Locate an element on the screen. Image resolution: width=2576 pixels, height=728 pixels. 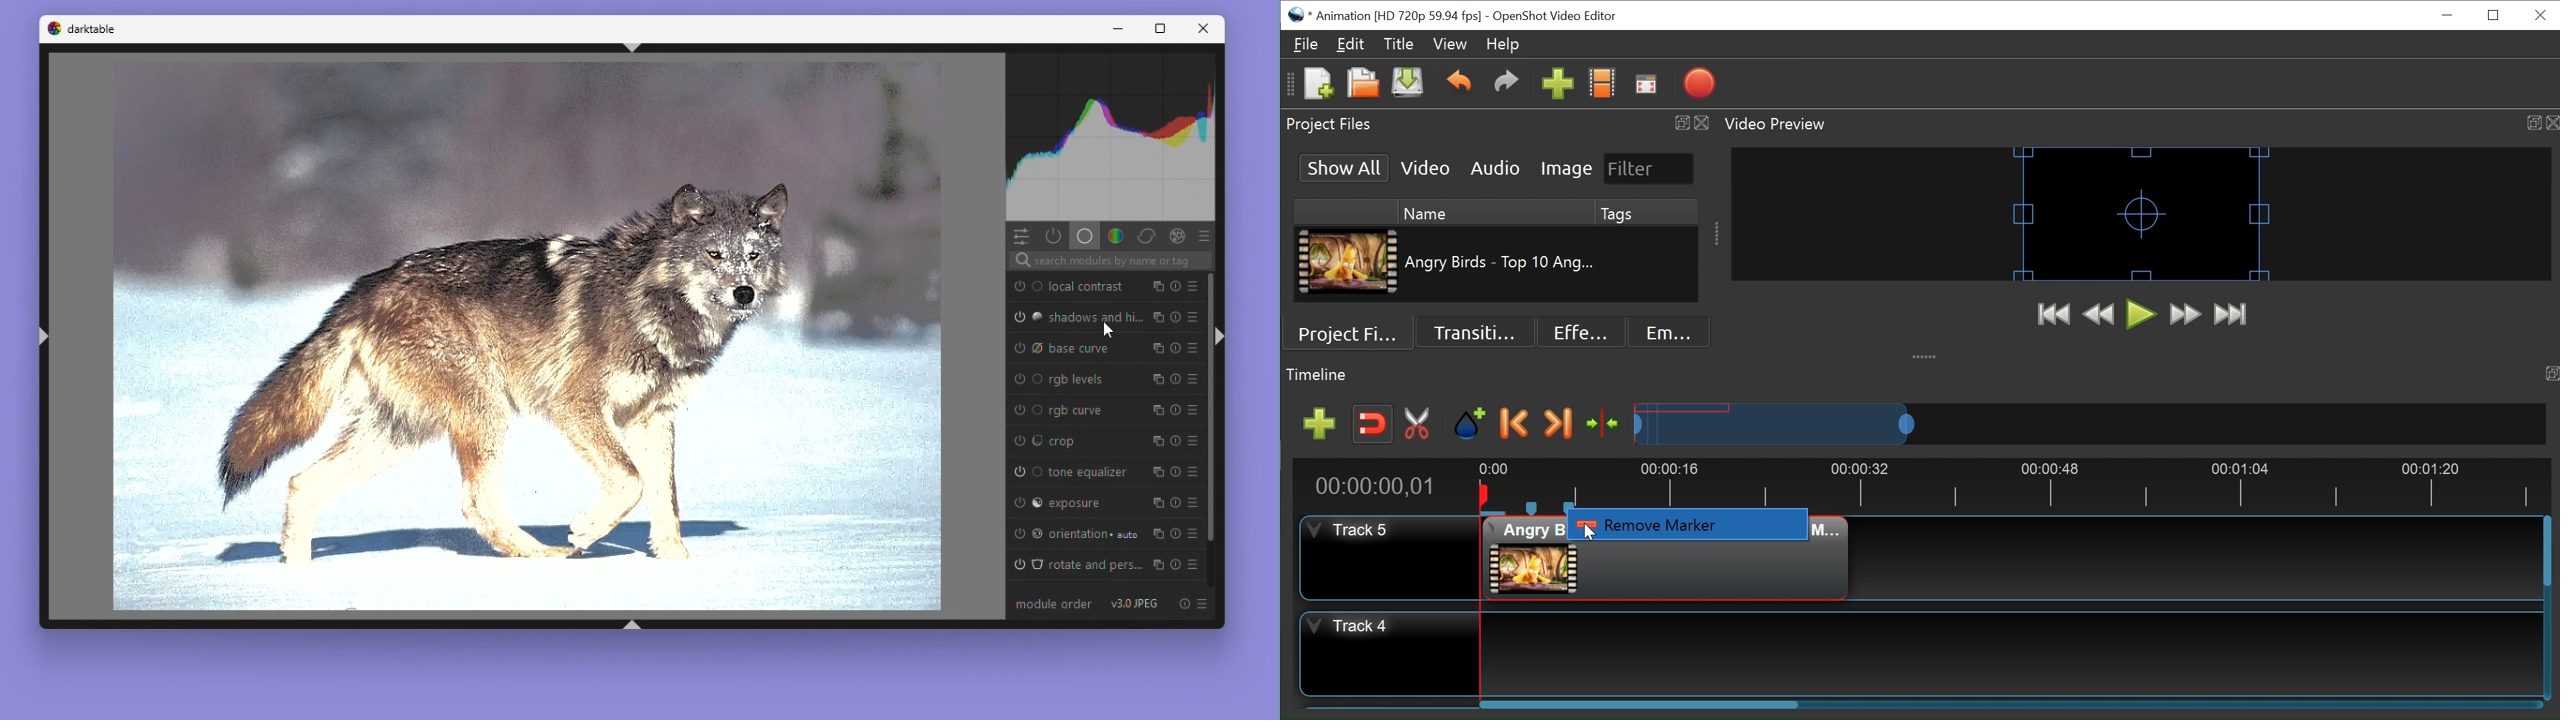
instance is located at coordinates (1156, 440).